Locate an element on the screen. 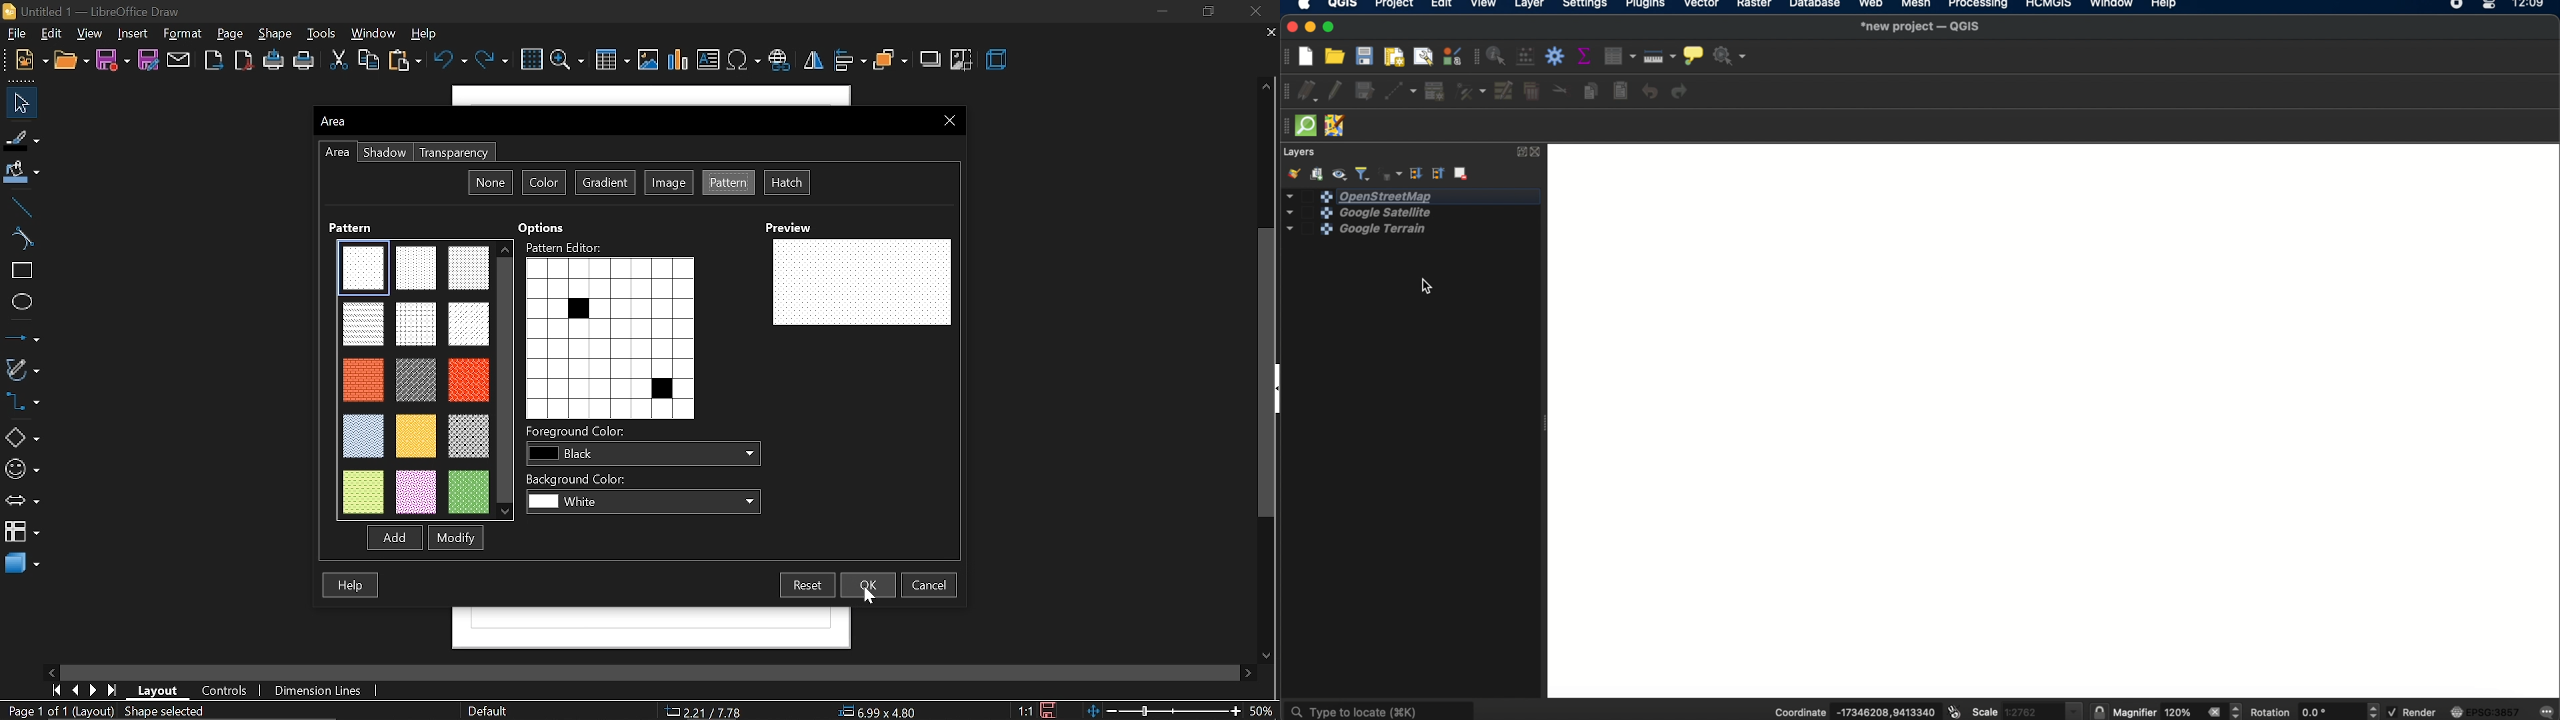  flip is located at coordinates (814, 63).